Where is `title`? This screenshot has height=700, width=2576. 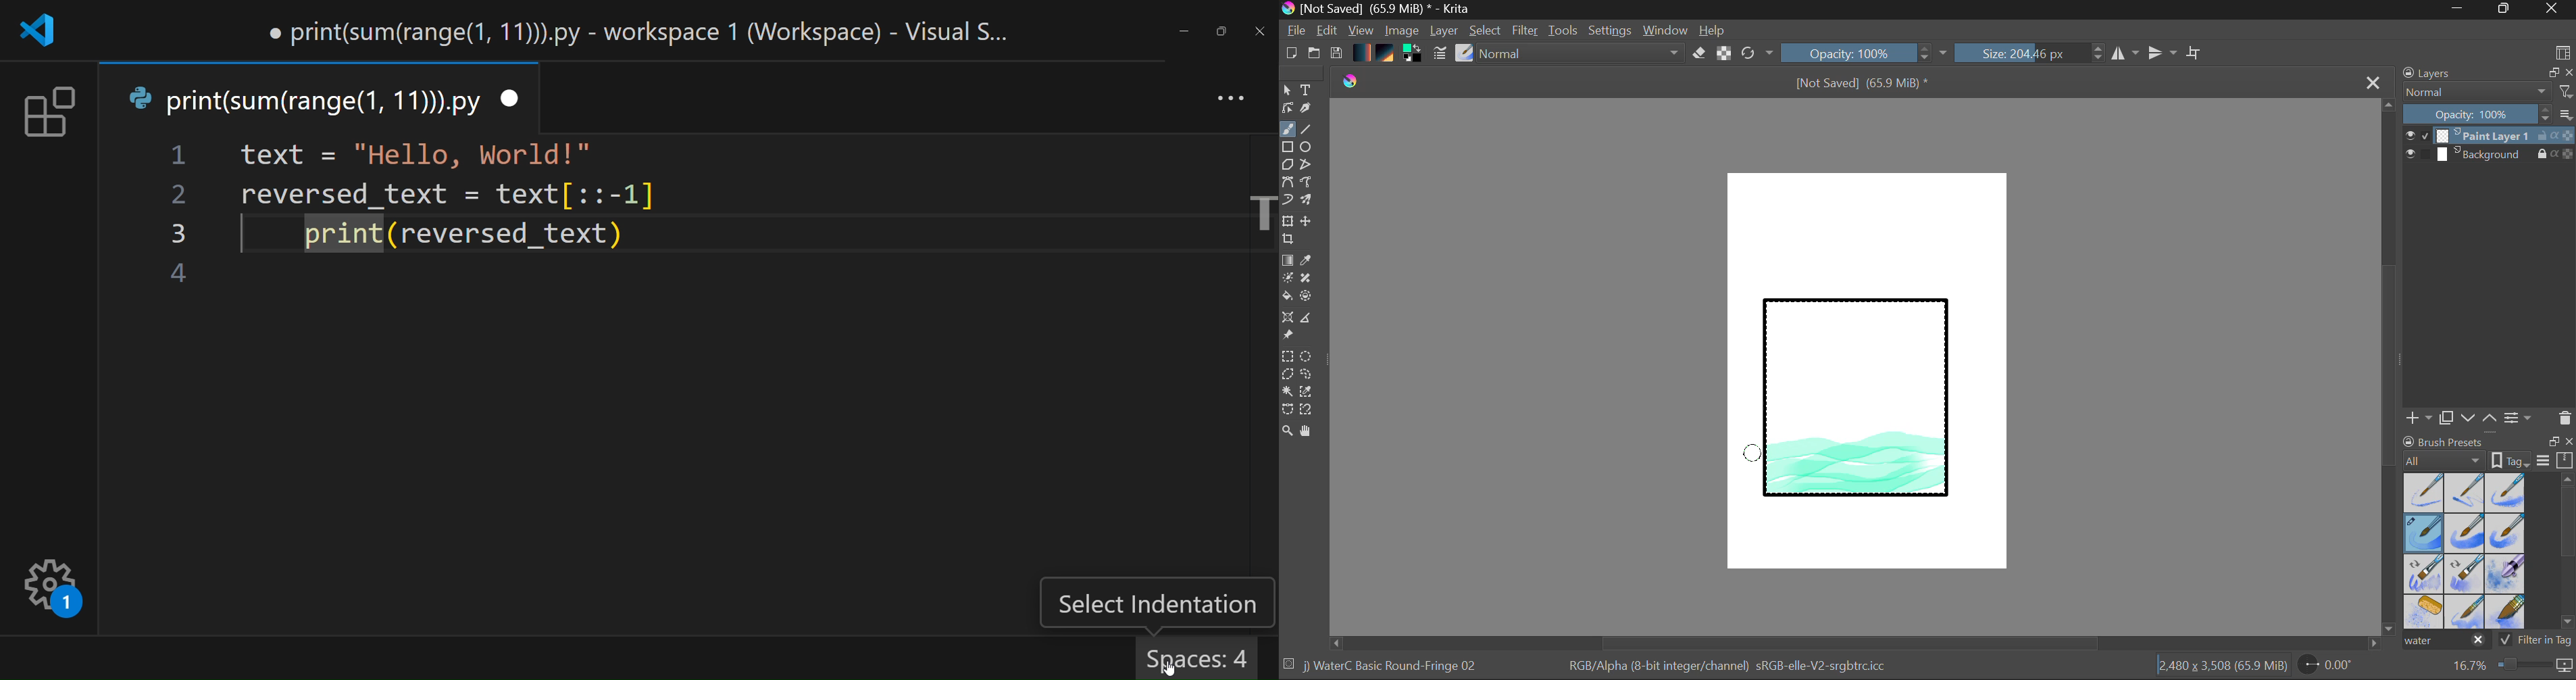 title is located at coordinates (644, 34).